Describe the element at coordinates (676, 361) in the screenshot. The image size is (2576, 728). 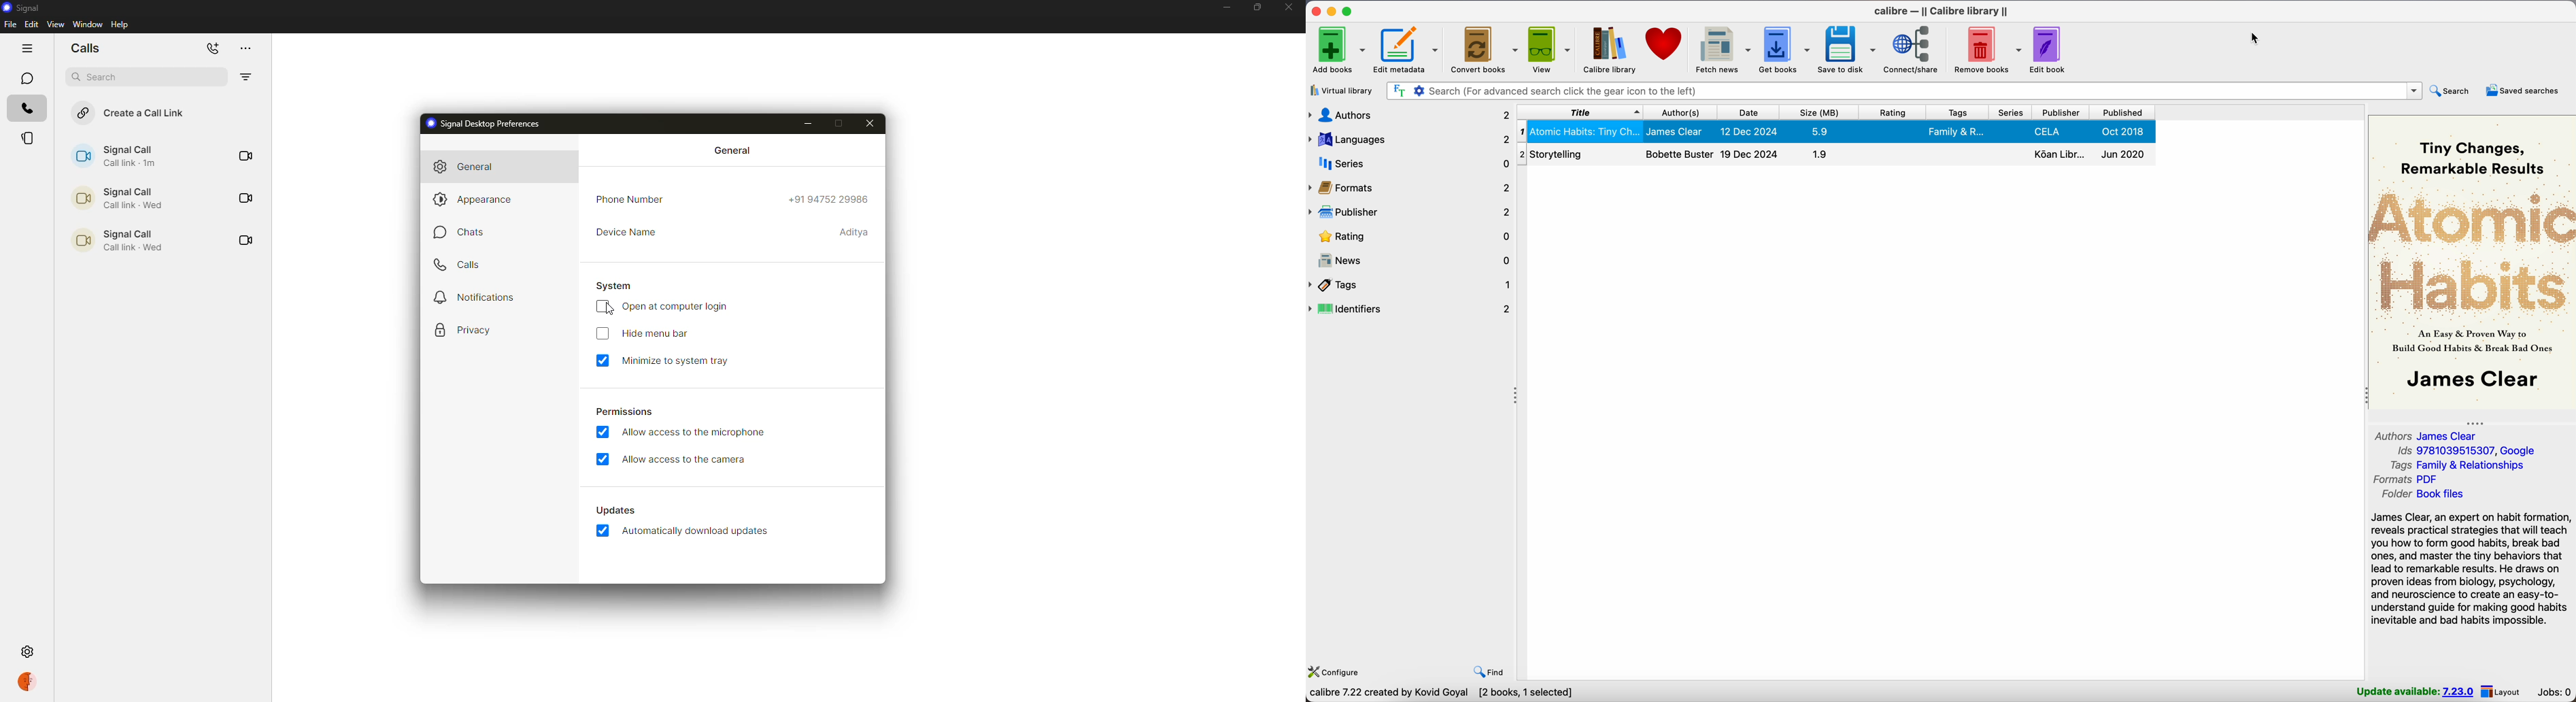
I see `minimize to system tray` at that location.